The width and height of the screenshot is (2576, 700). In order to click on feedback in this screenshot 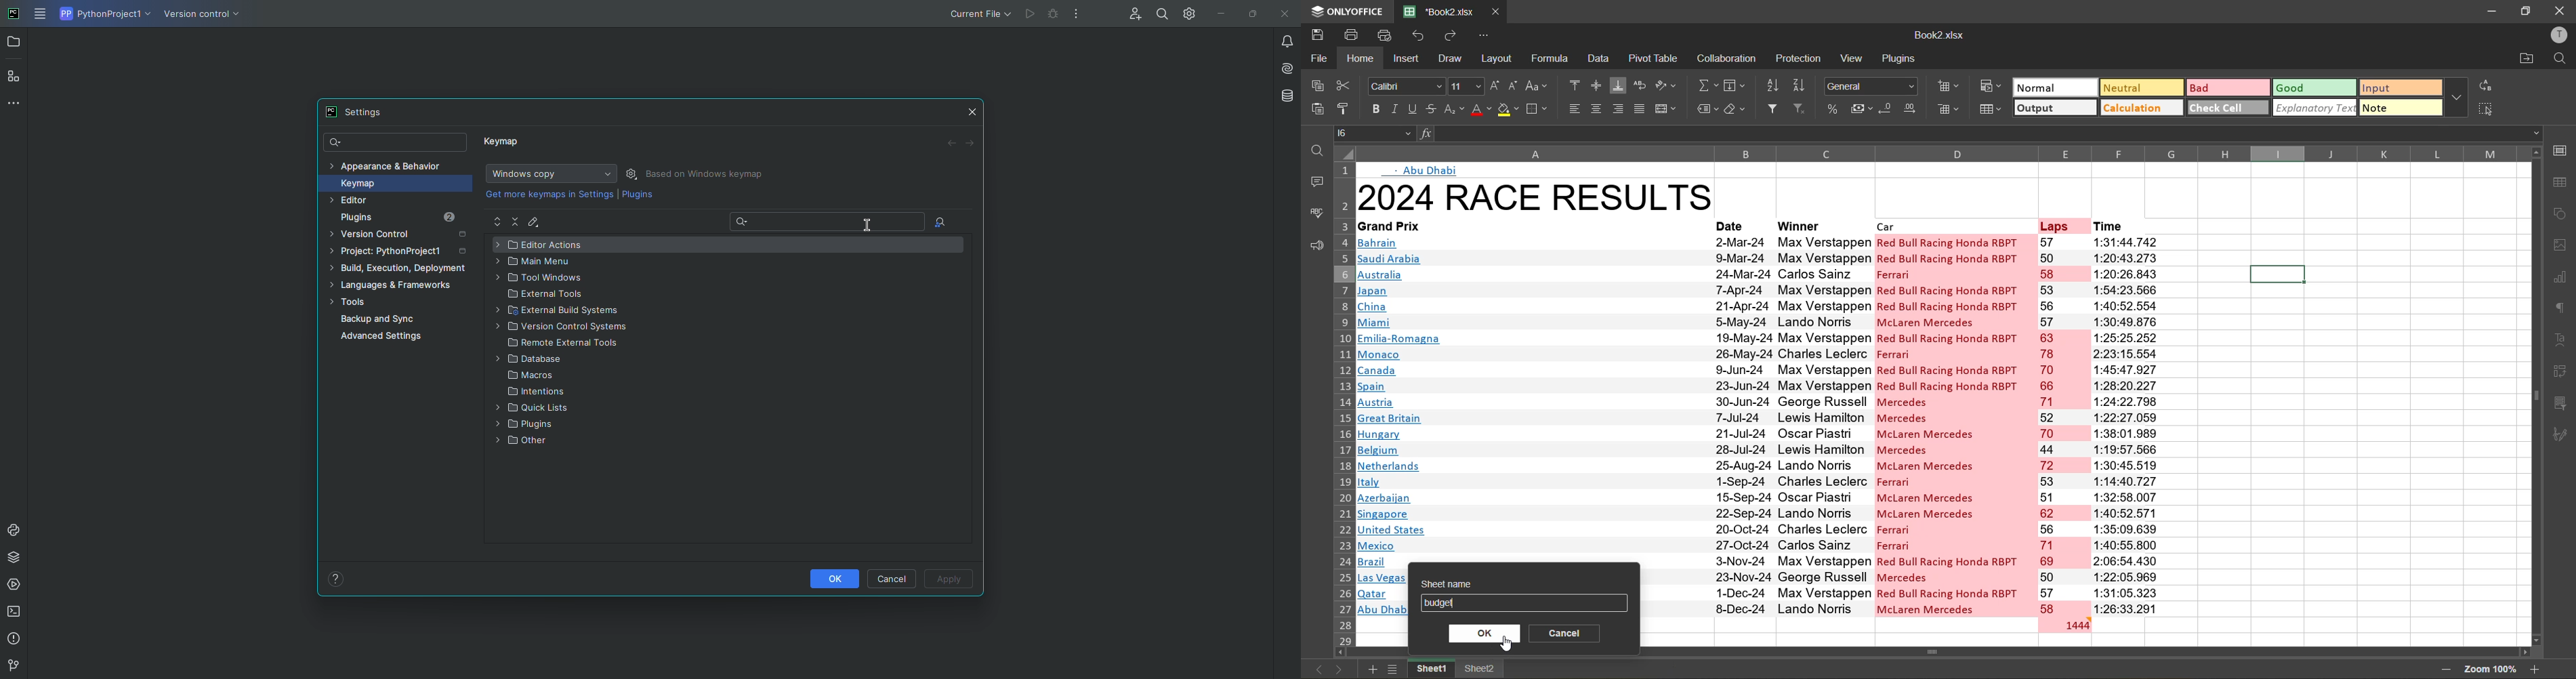, I will do `click(1314, 249)`.